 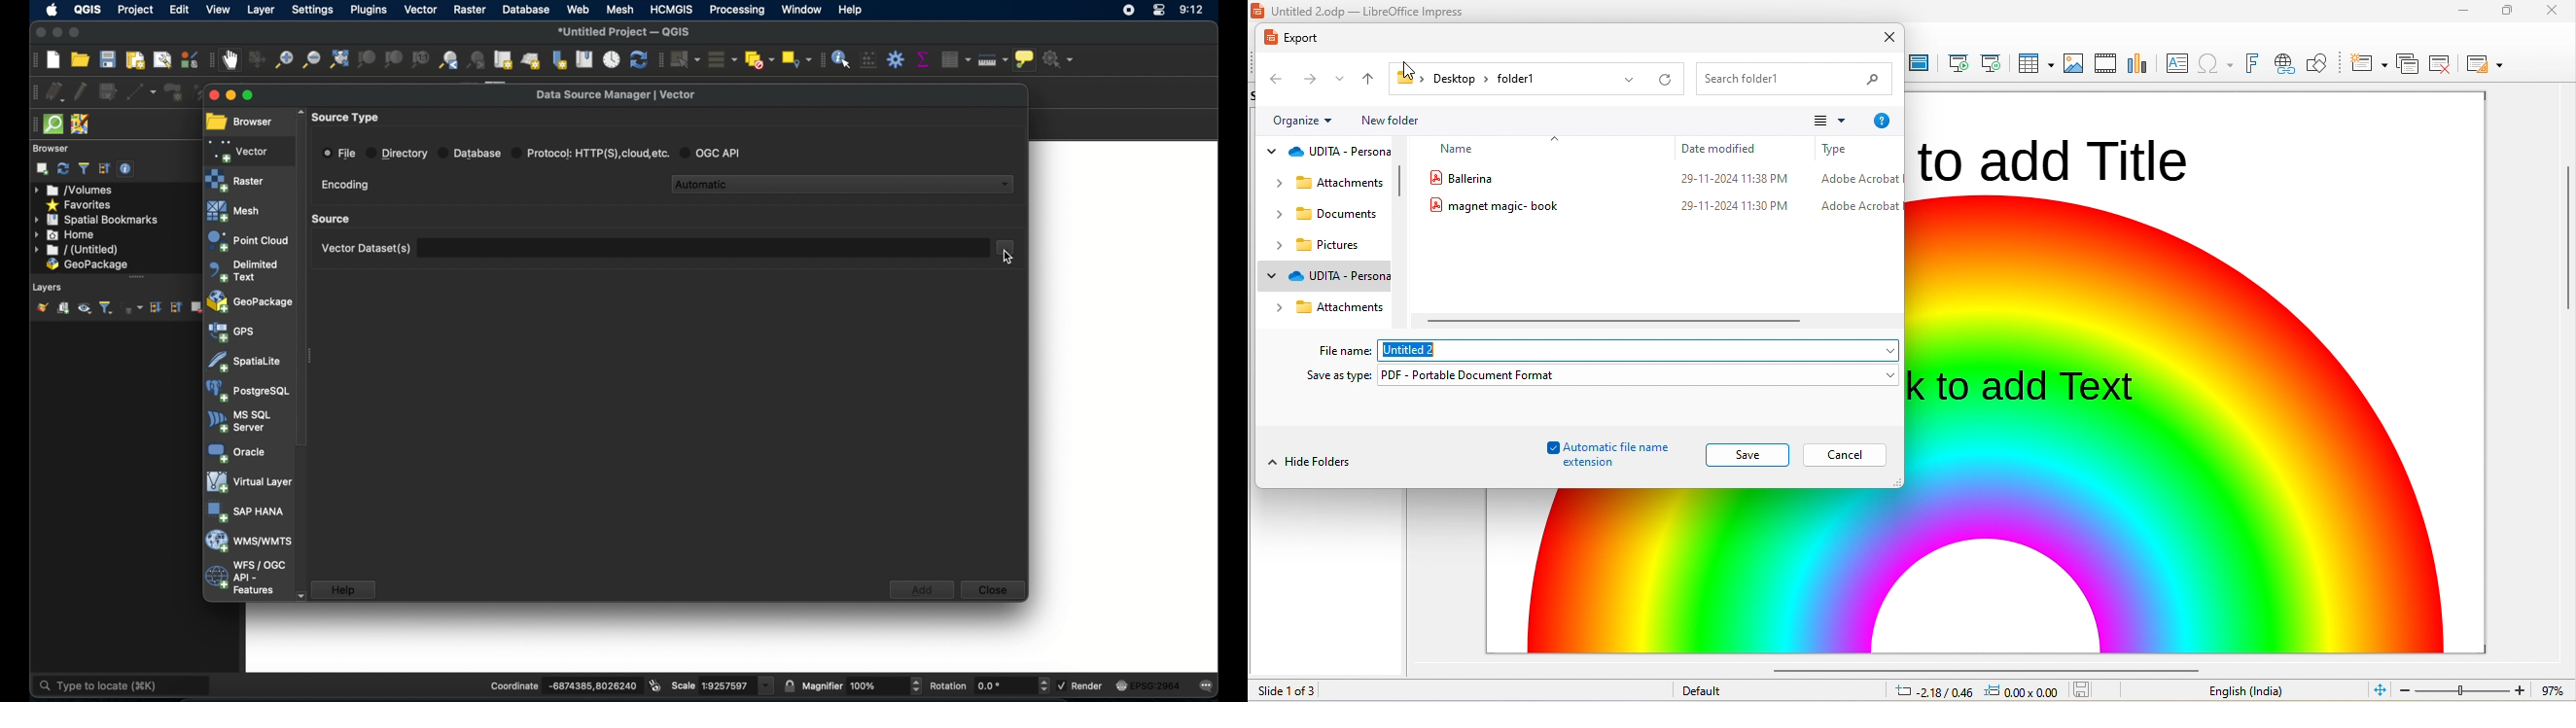 I want to click on mesh, so click(x=235, y=211).